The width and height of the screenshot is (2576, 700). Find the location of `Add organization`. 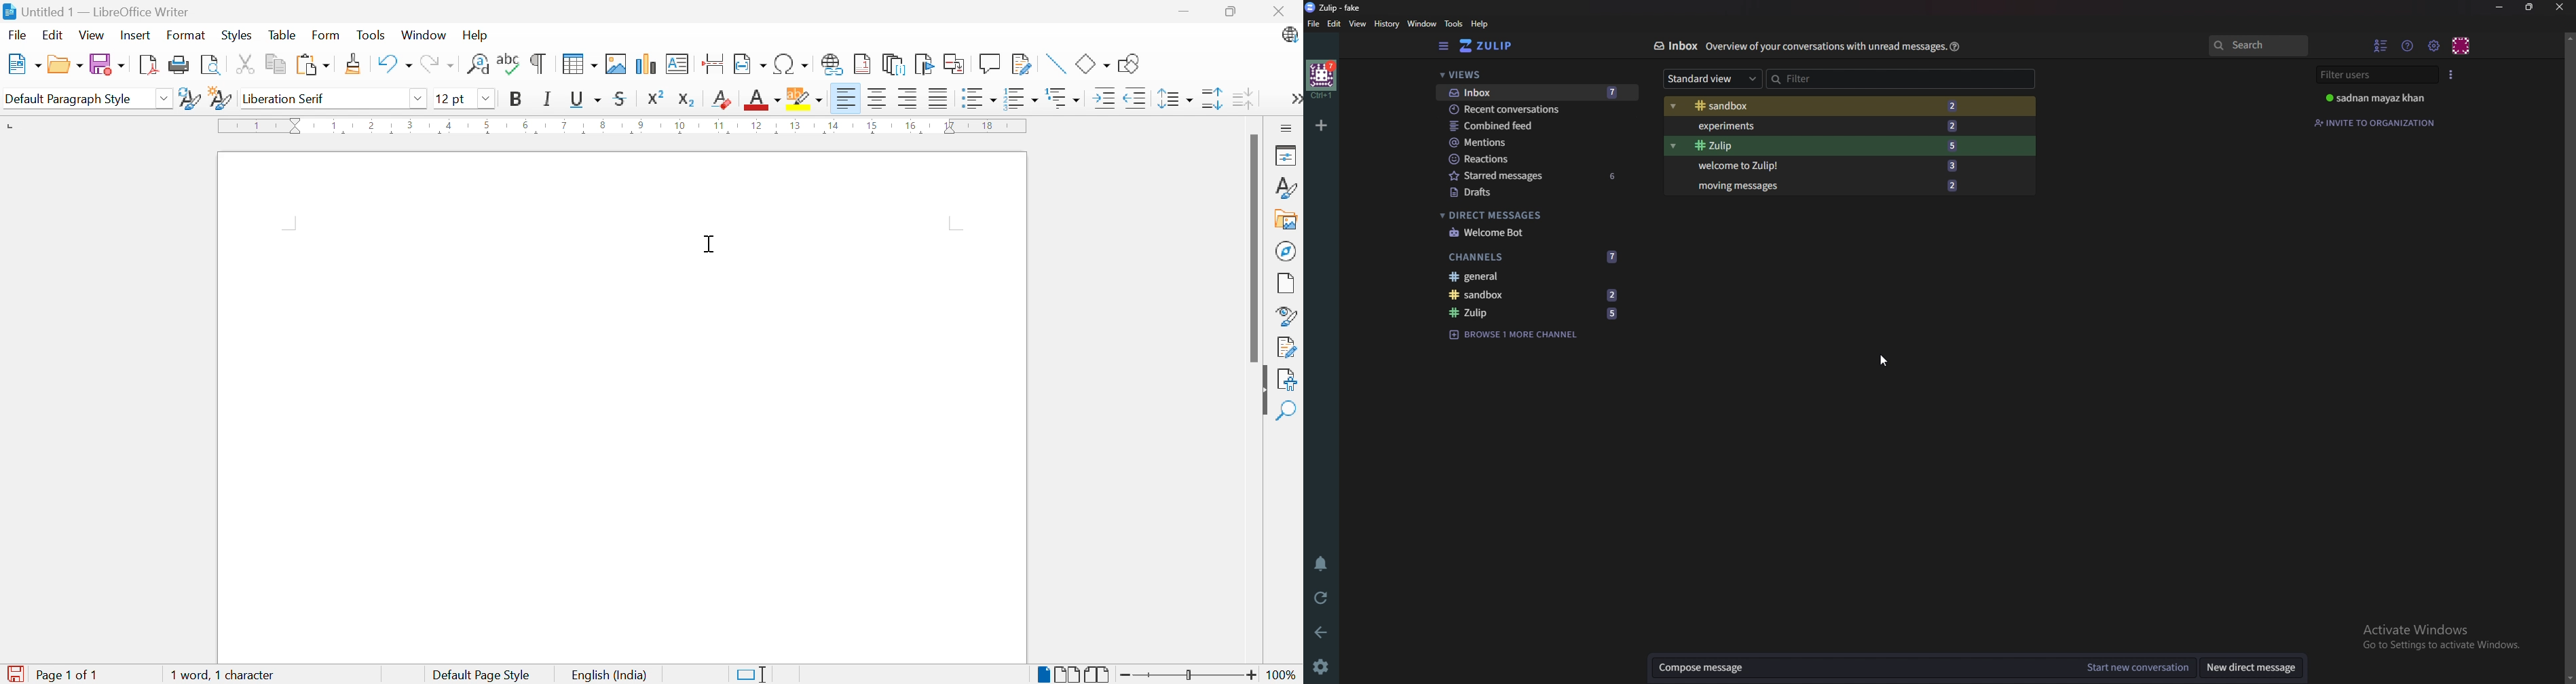

Add organization is located at coordinates (1321, 125).